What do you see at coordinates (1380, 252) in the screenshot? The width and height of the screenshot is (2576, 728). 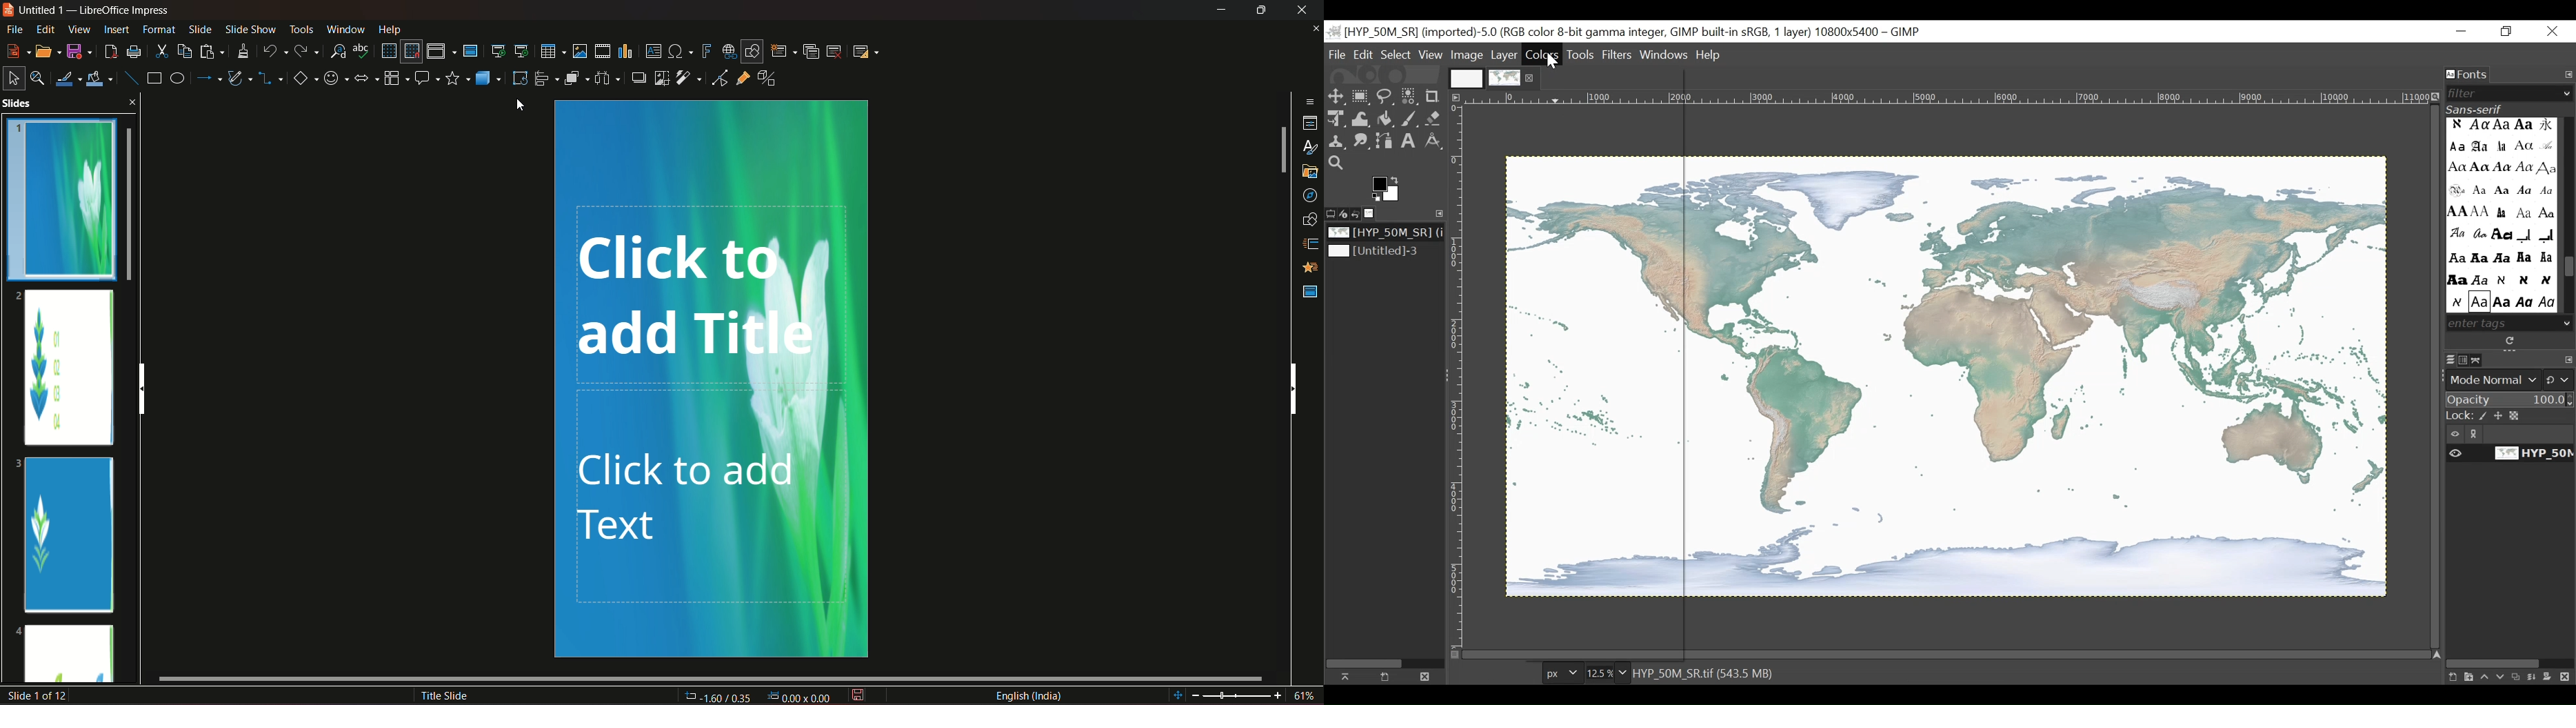 I see `Image` at bounding box center [1380, 252].